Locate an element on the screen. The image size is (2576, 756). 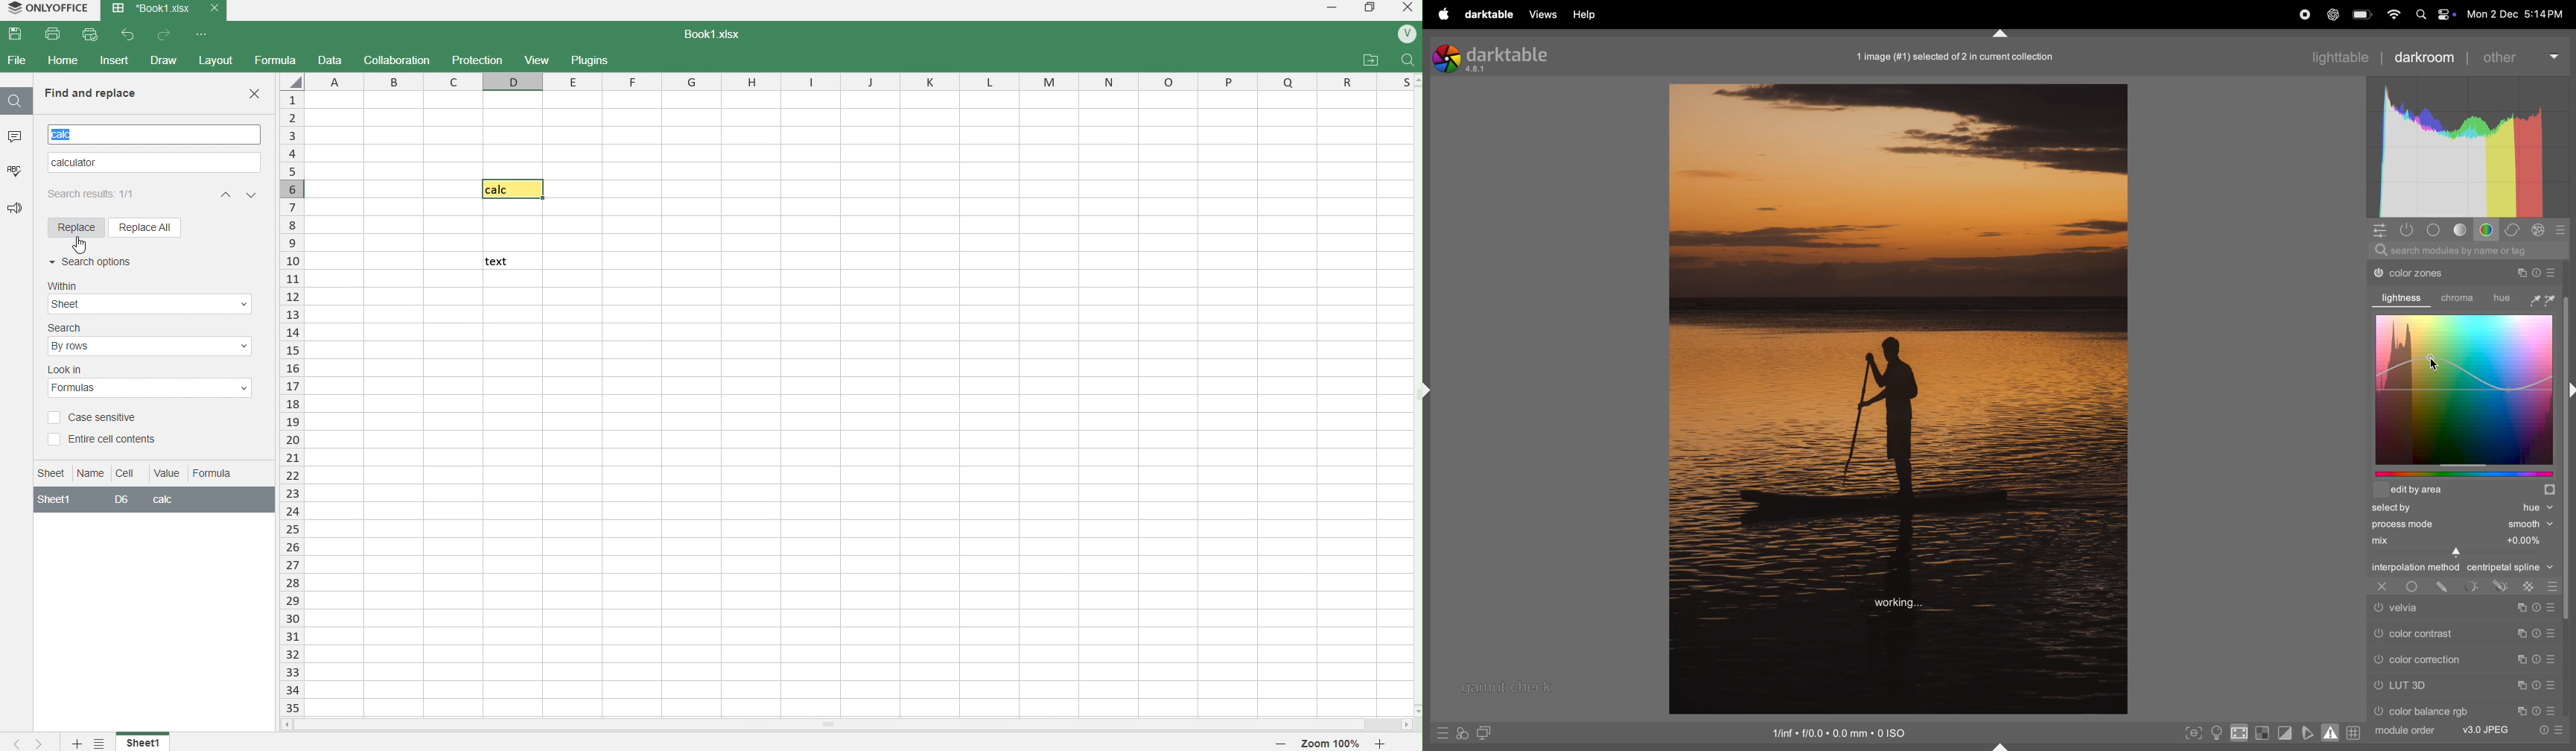
minimize is located at coordinates (1329, 9).